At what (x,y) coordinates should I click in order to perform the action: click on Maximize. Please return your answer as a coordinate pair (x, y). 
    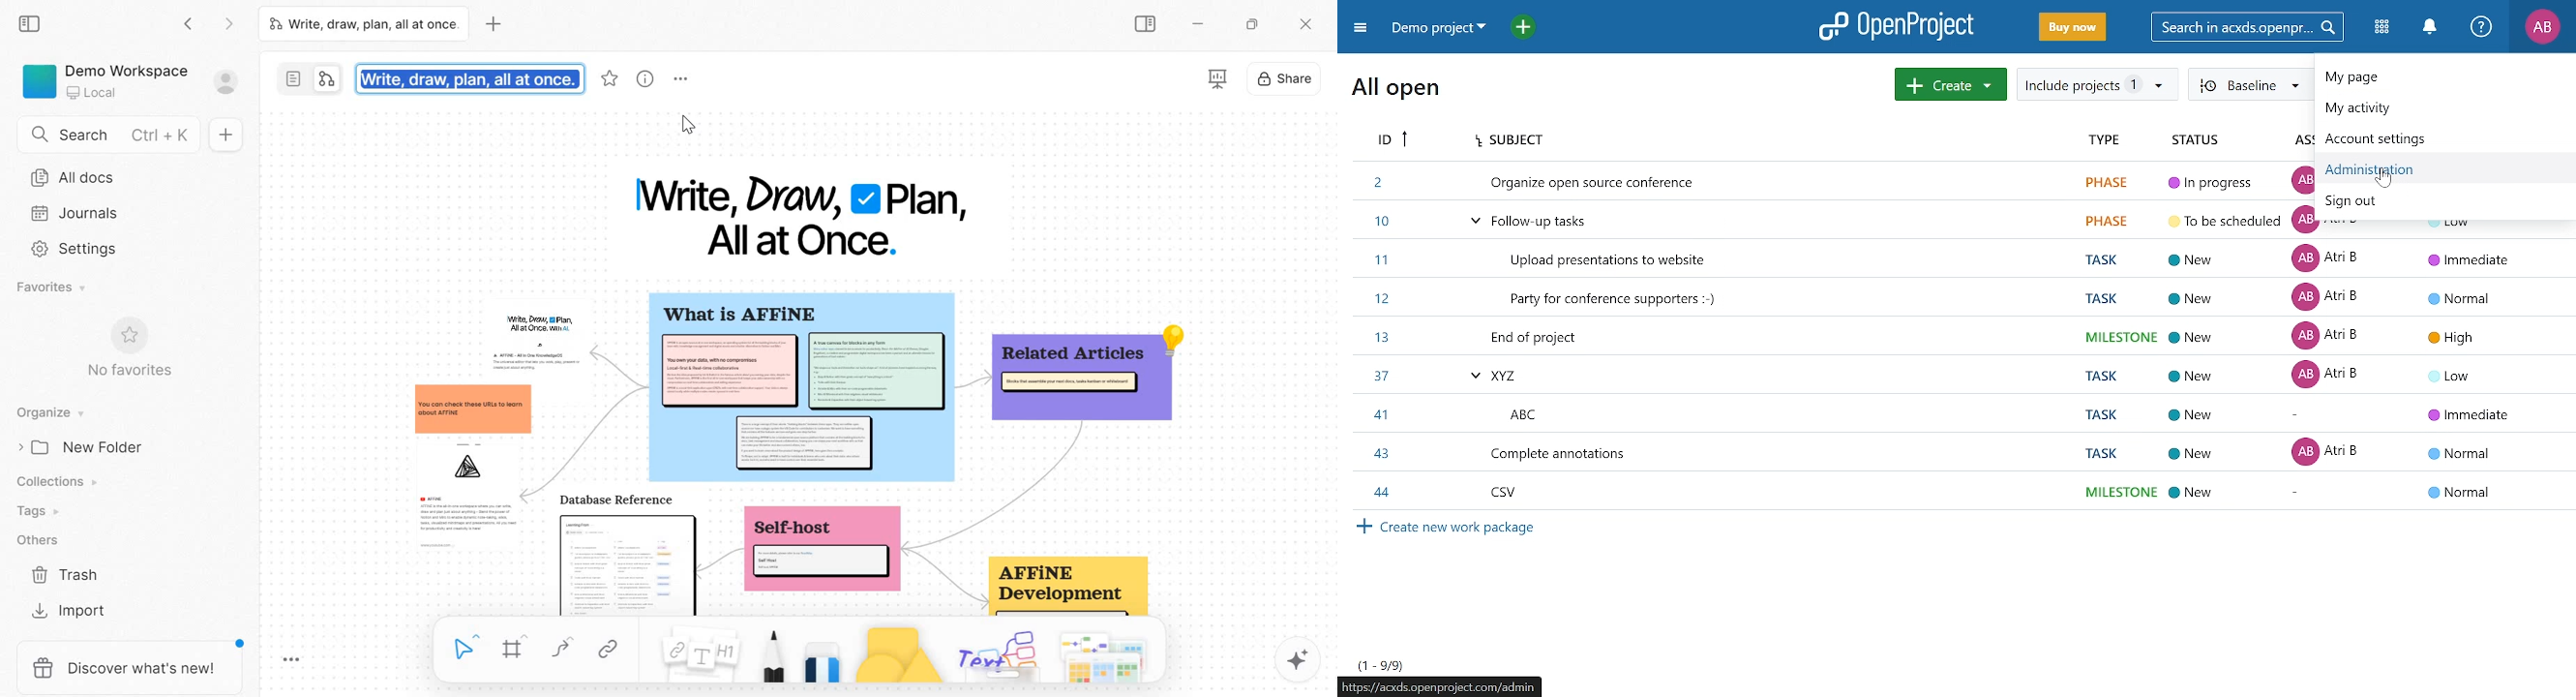
    Looking at the image, I should click on (1253, 24).